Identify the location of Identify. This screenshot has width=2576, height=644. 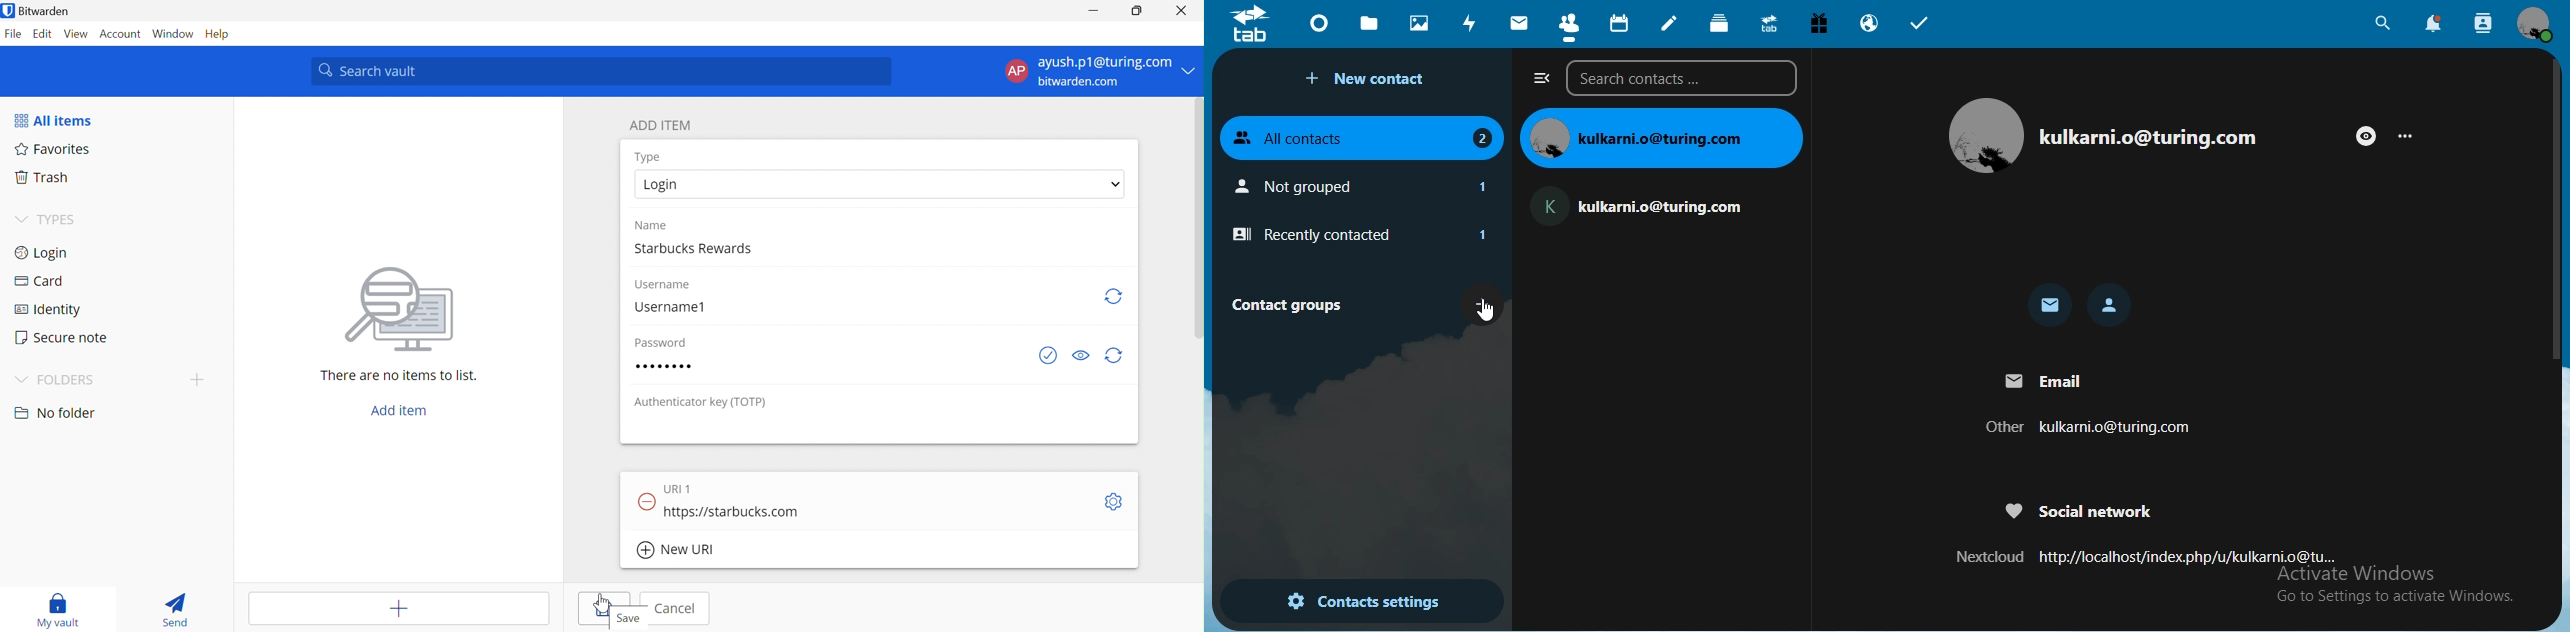
(47, 311).